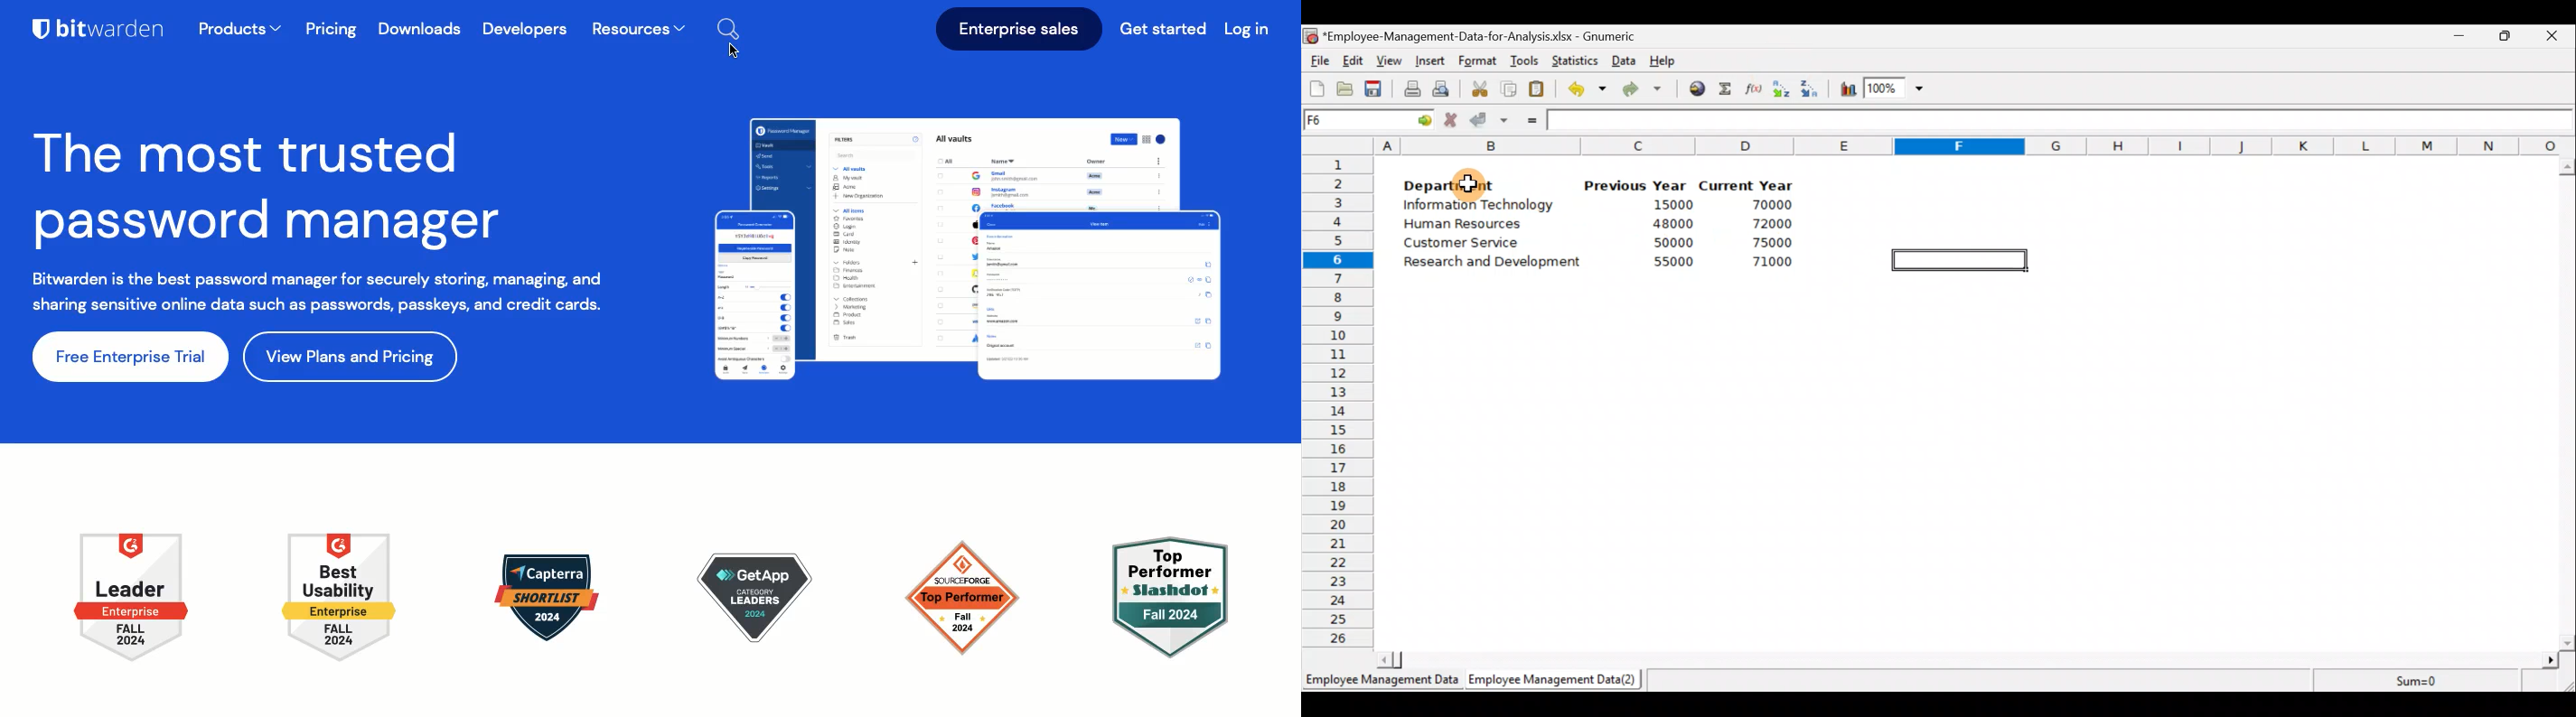 This screenshot has height=728, width=2576. I want to click on The most trusted password manager Bitwarden is the best password manager for securely storing, managing, and sharing sensitive online data such as passwords, passkeys, and crecid cards., so click(319, 222).